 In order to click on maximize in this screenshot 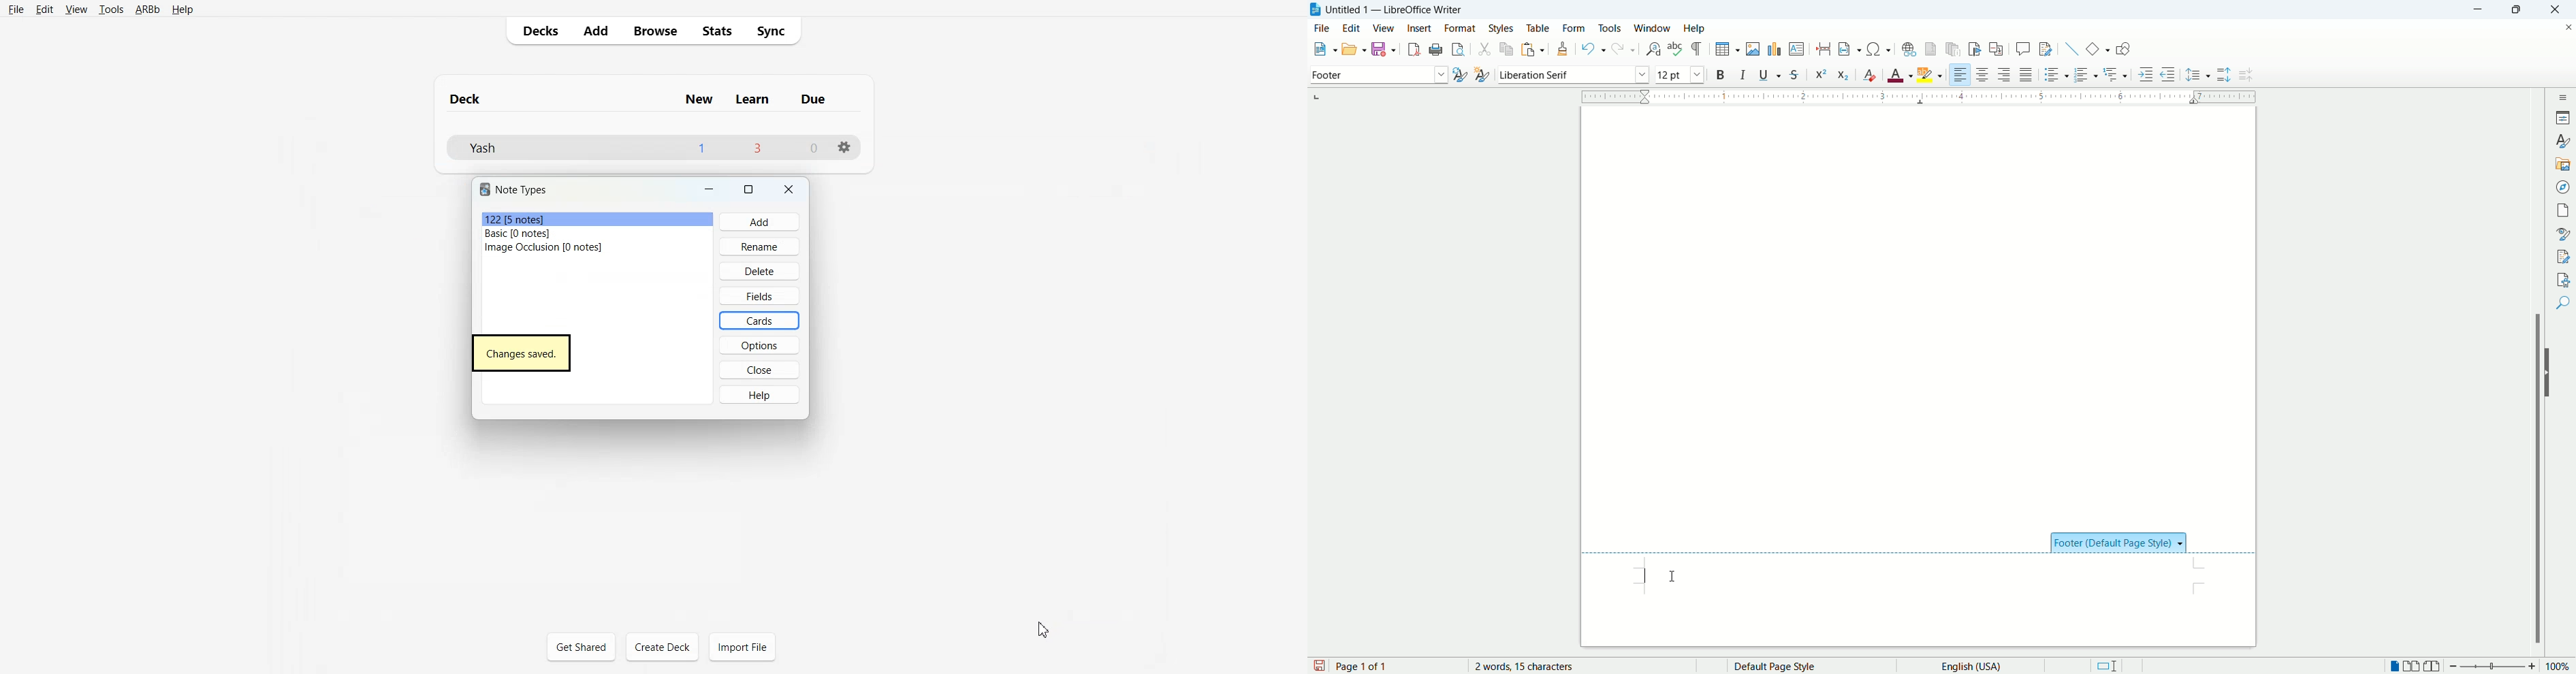, I will do `click(749, 190)`.